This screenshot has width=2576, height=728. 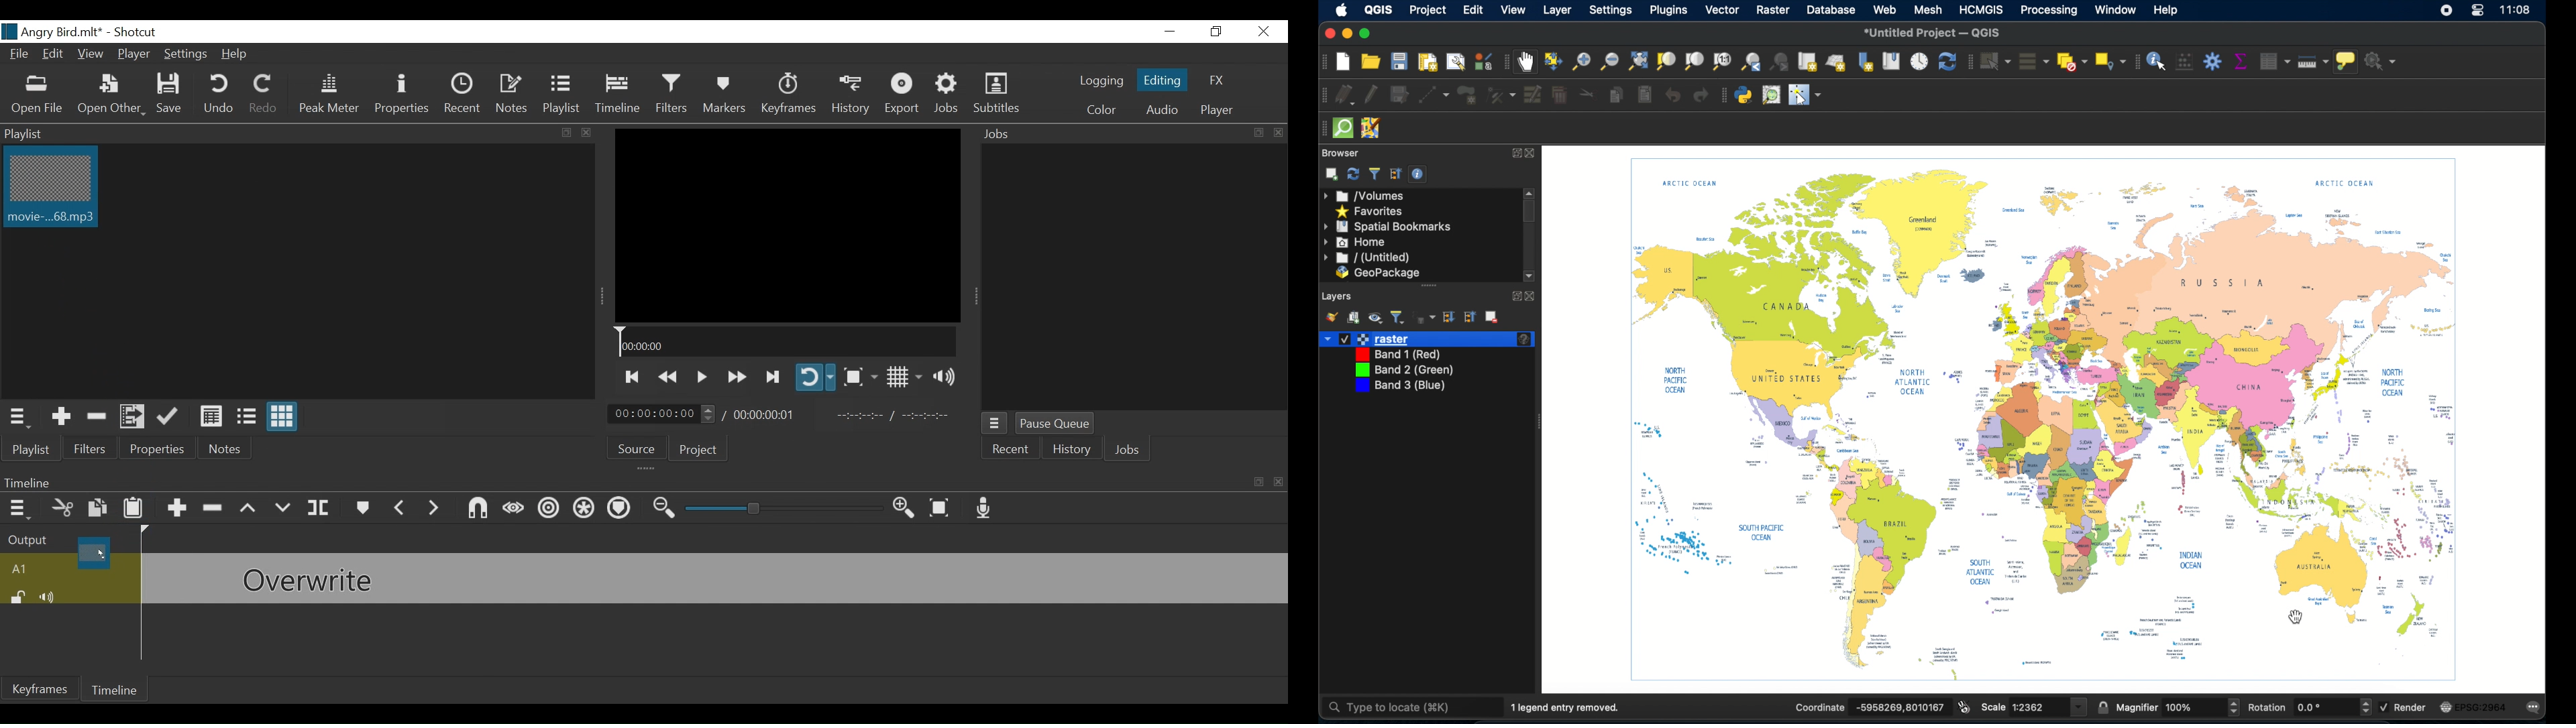 I want to click on Zoom timeline out, so click(x=662, y=509).